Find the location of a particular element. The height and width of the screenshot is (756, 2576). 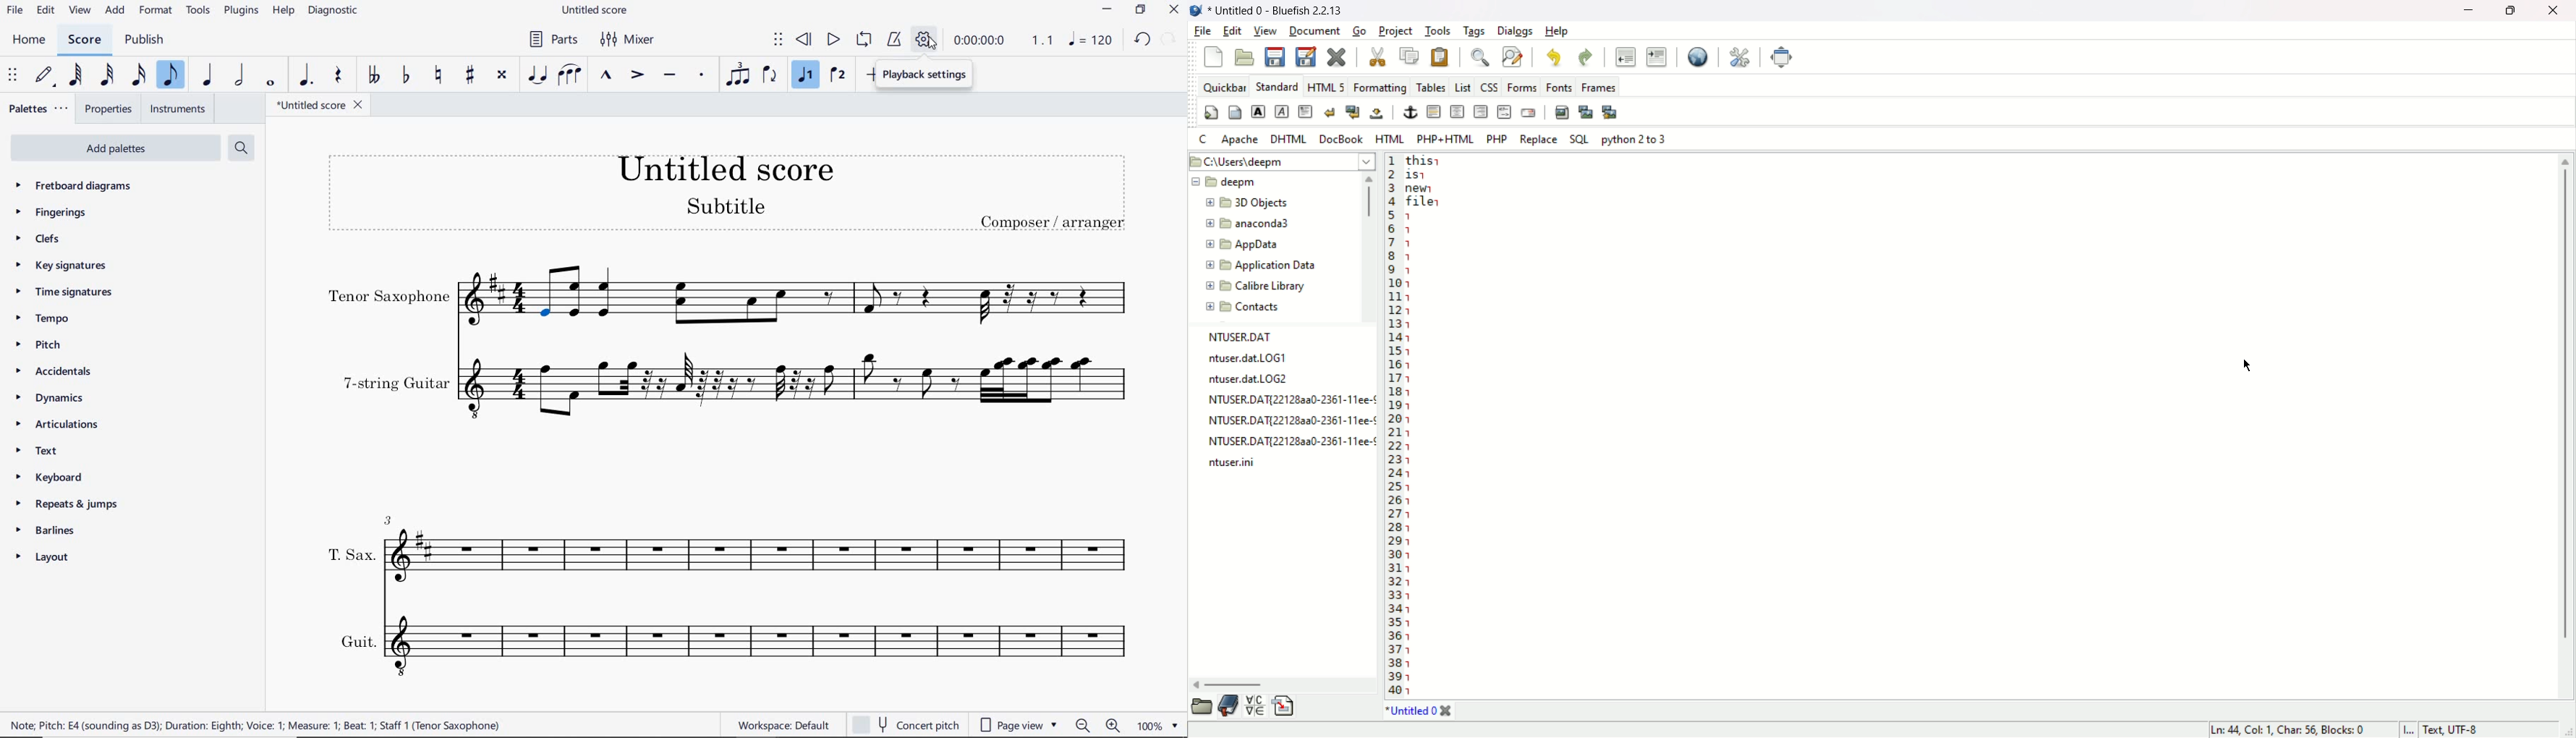

forms is located at coordinates (1519, 88).